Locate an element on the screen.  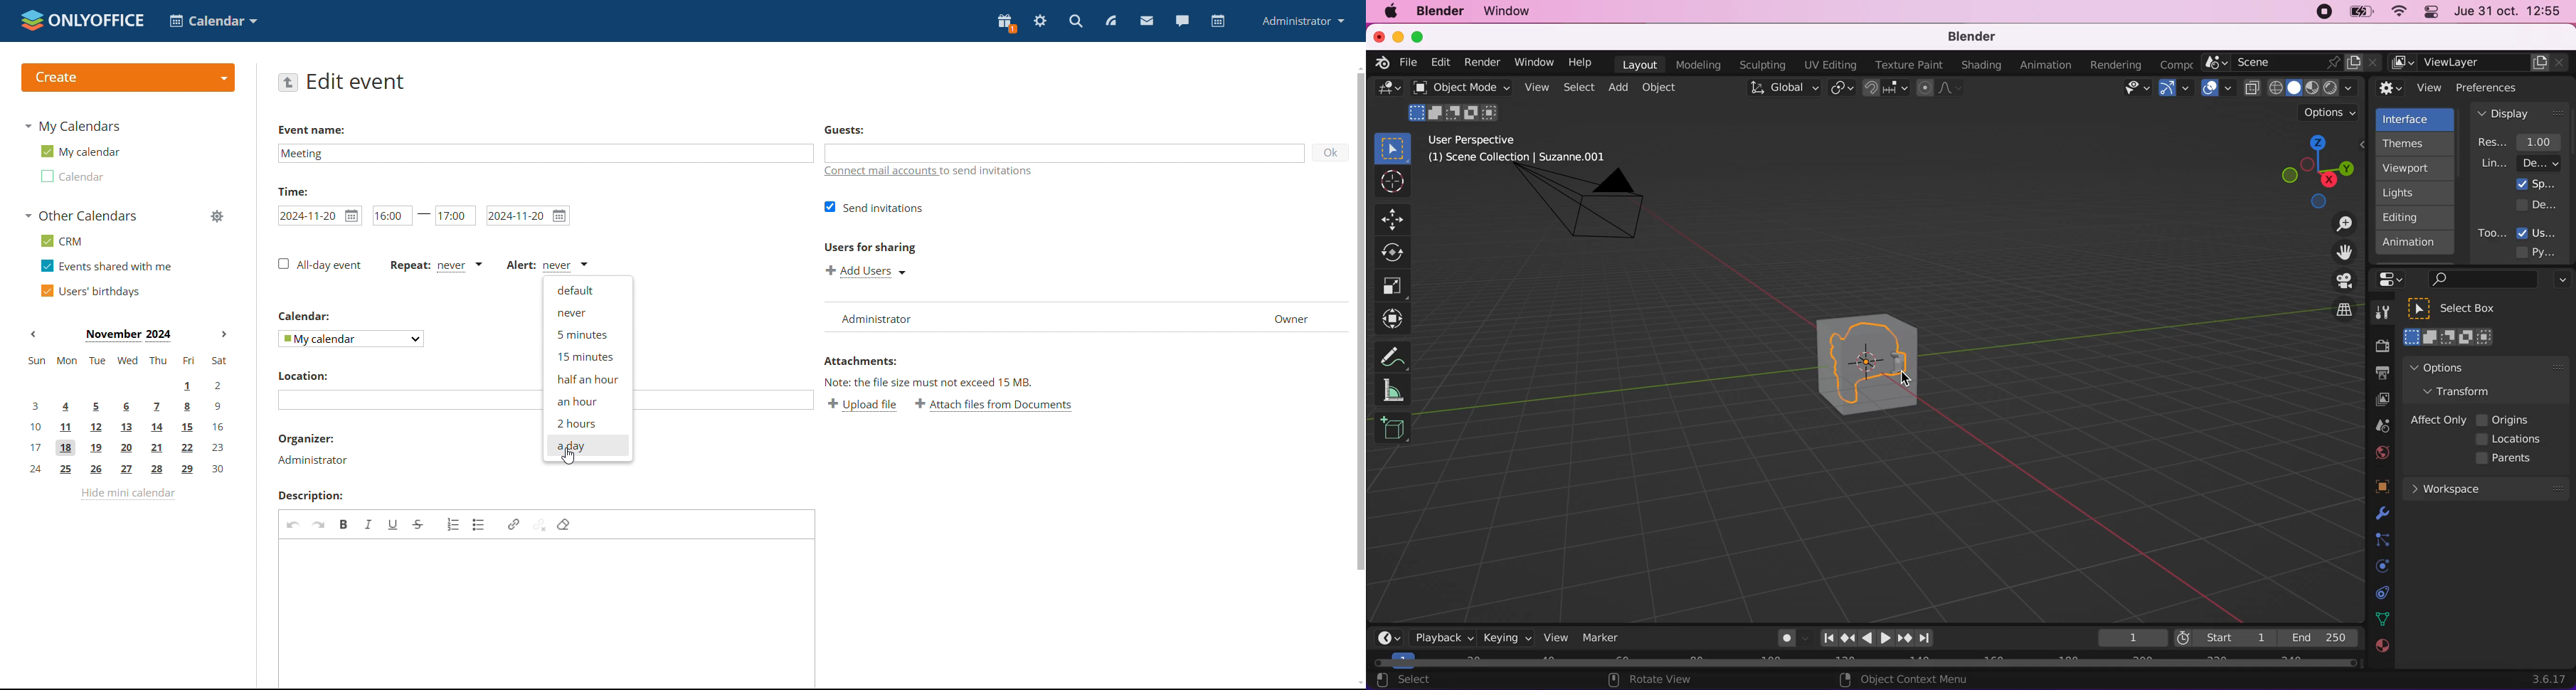
Location is located at coordinates (303, 375).